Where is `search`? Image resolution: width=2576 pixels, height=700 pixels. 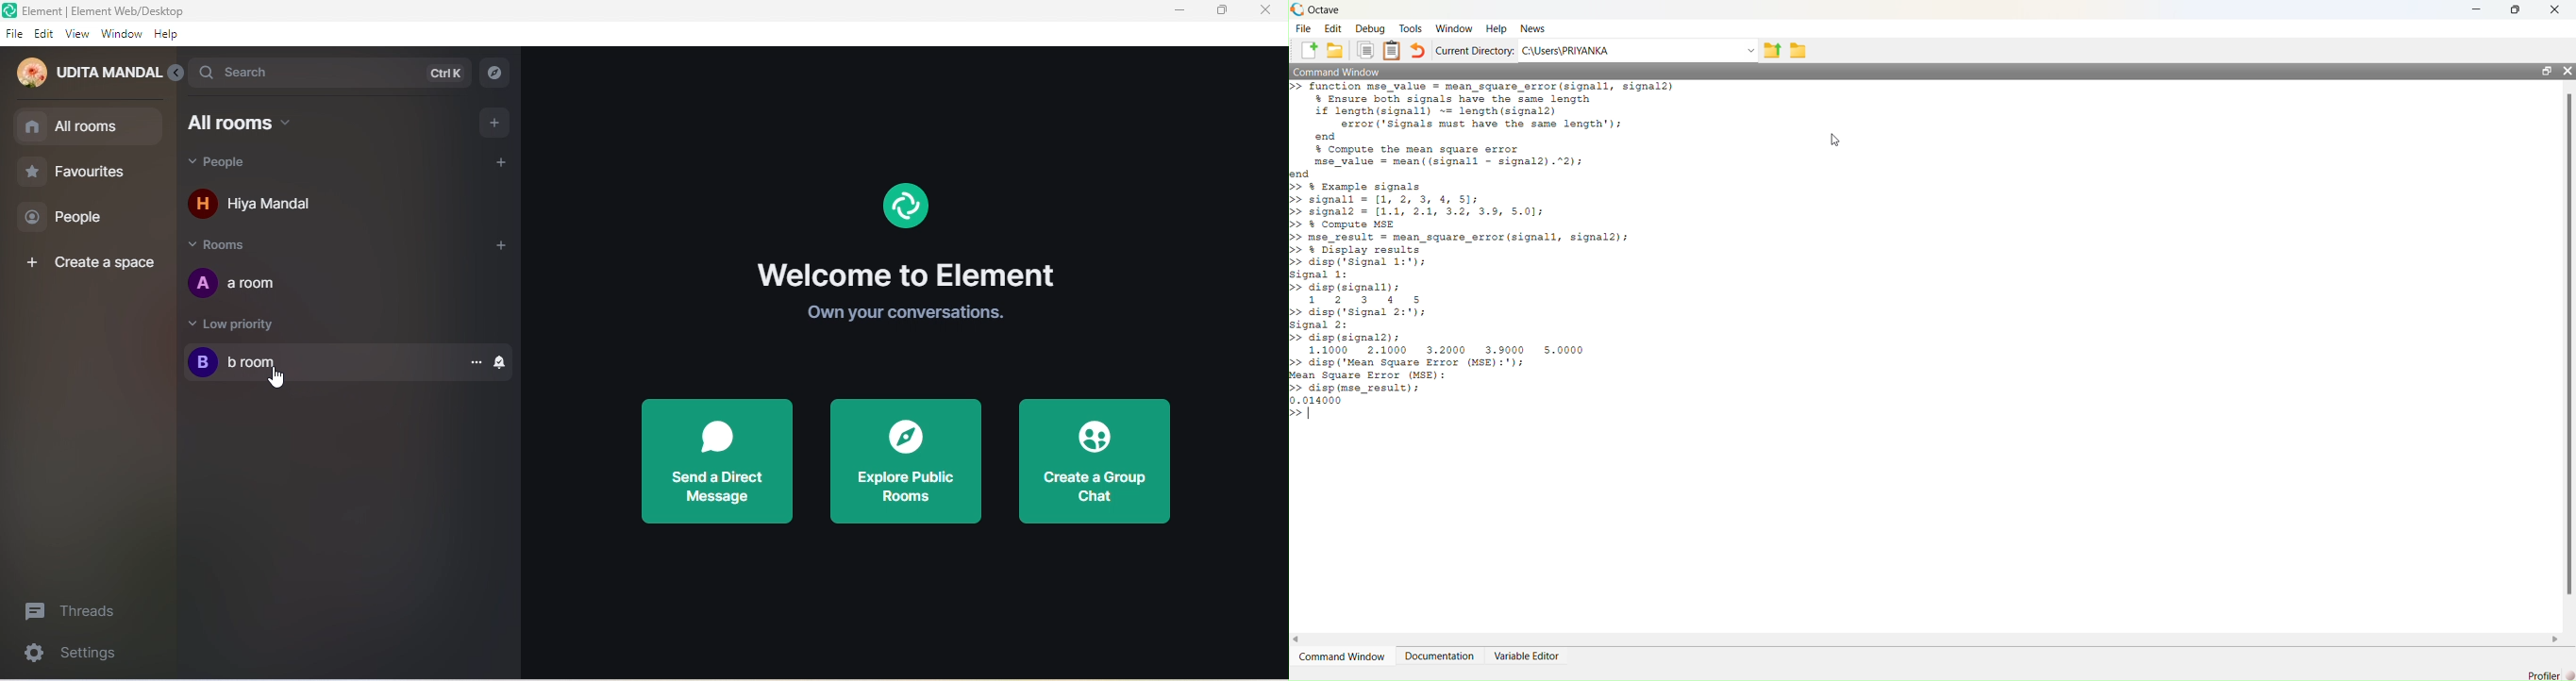
search is located at coordinates (330, 73).